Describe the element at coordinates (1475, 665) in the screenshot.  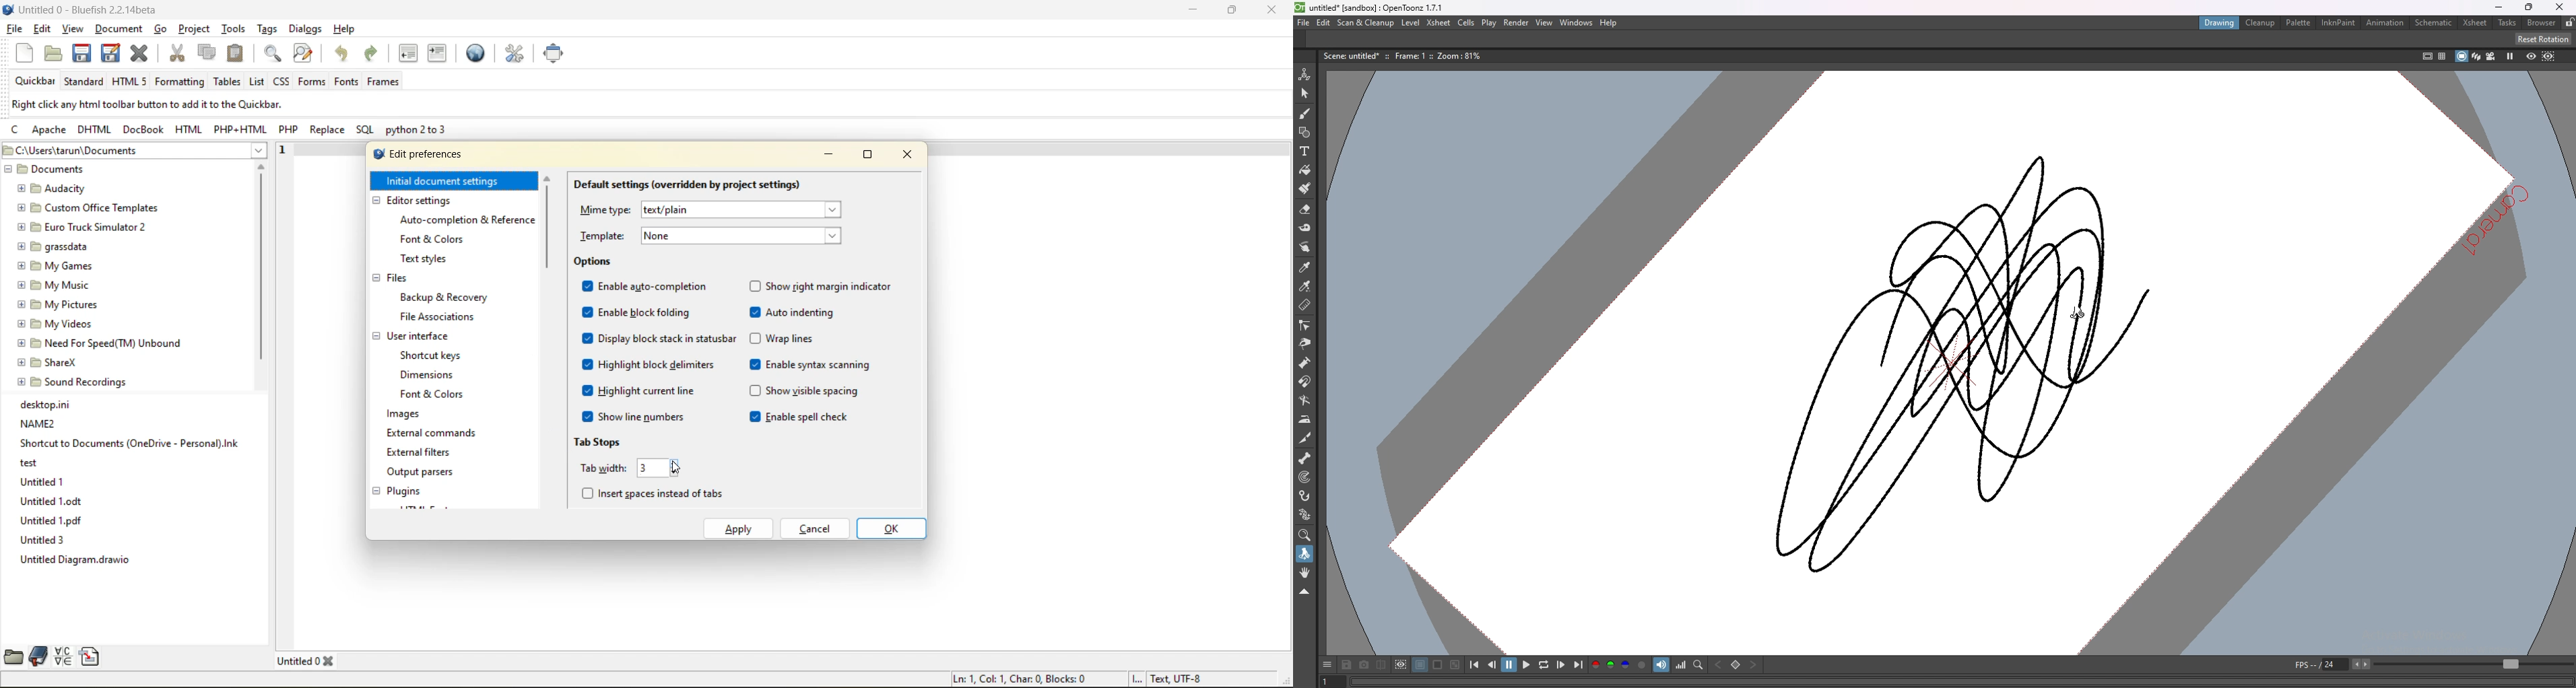
I see `first frame` at that location.